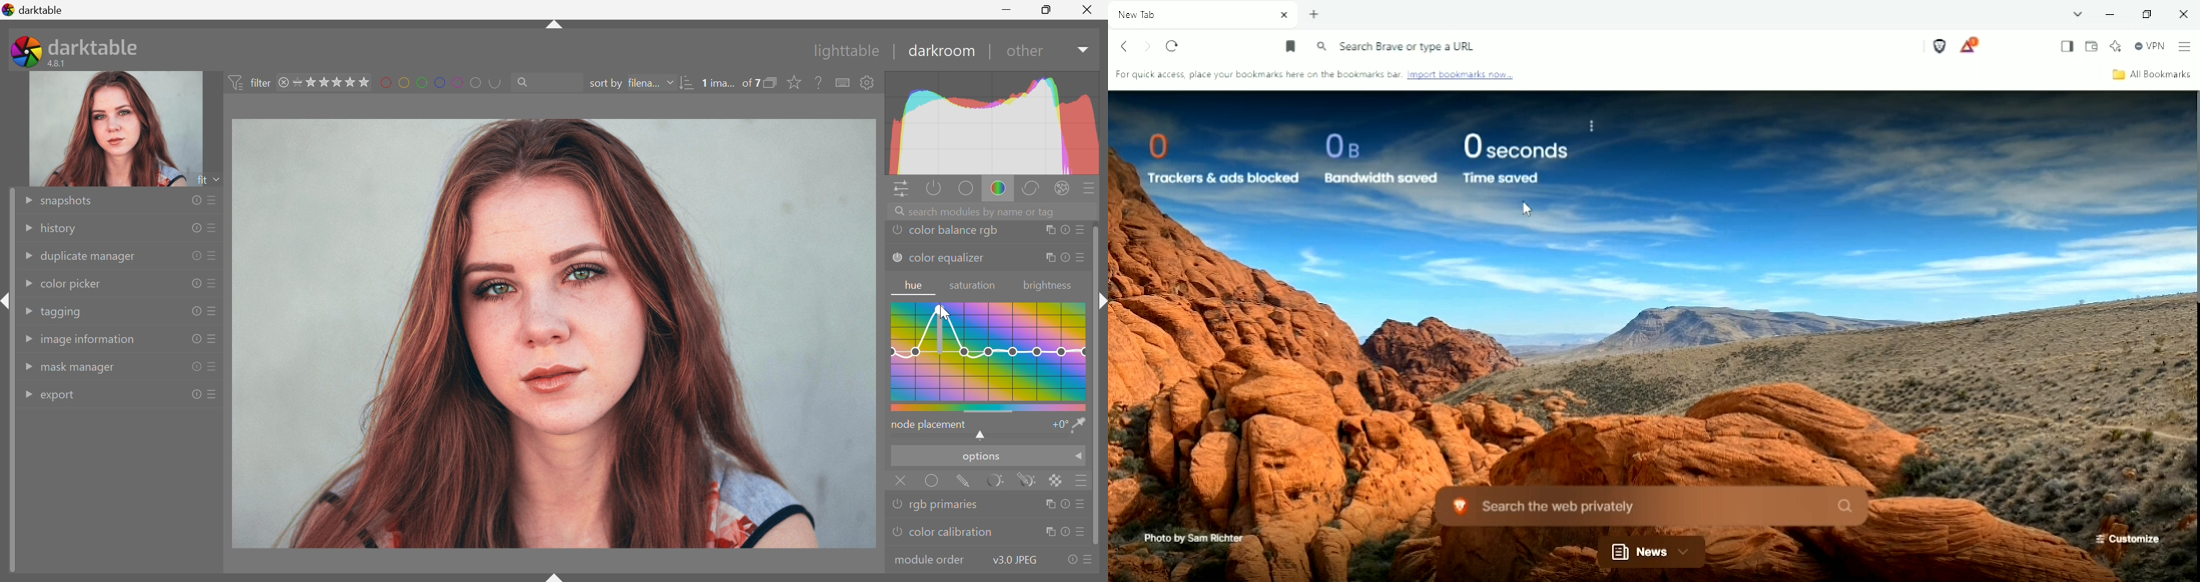 The height and width of the screenshot is (588, 2212). I want to click on presets, so click(214, 198).